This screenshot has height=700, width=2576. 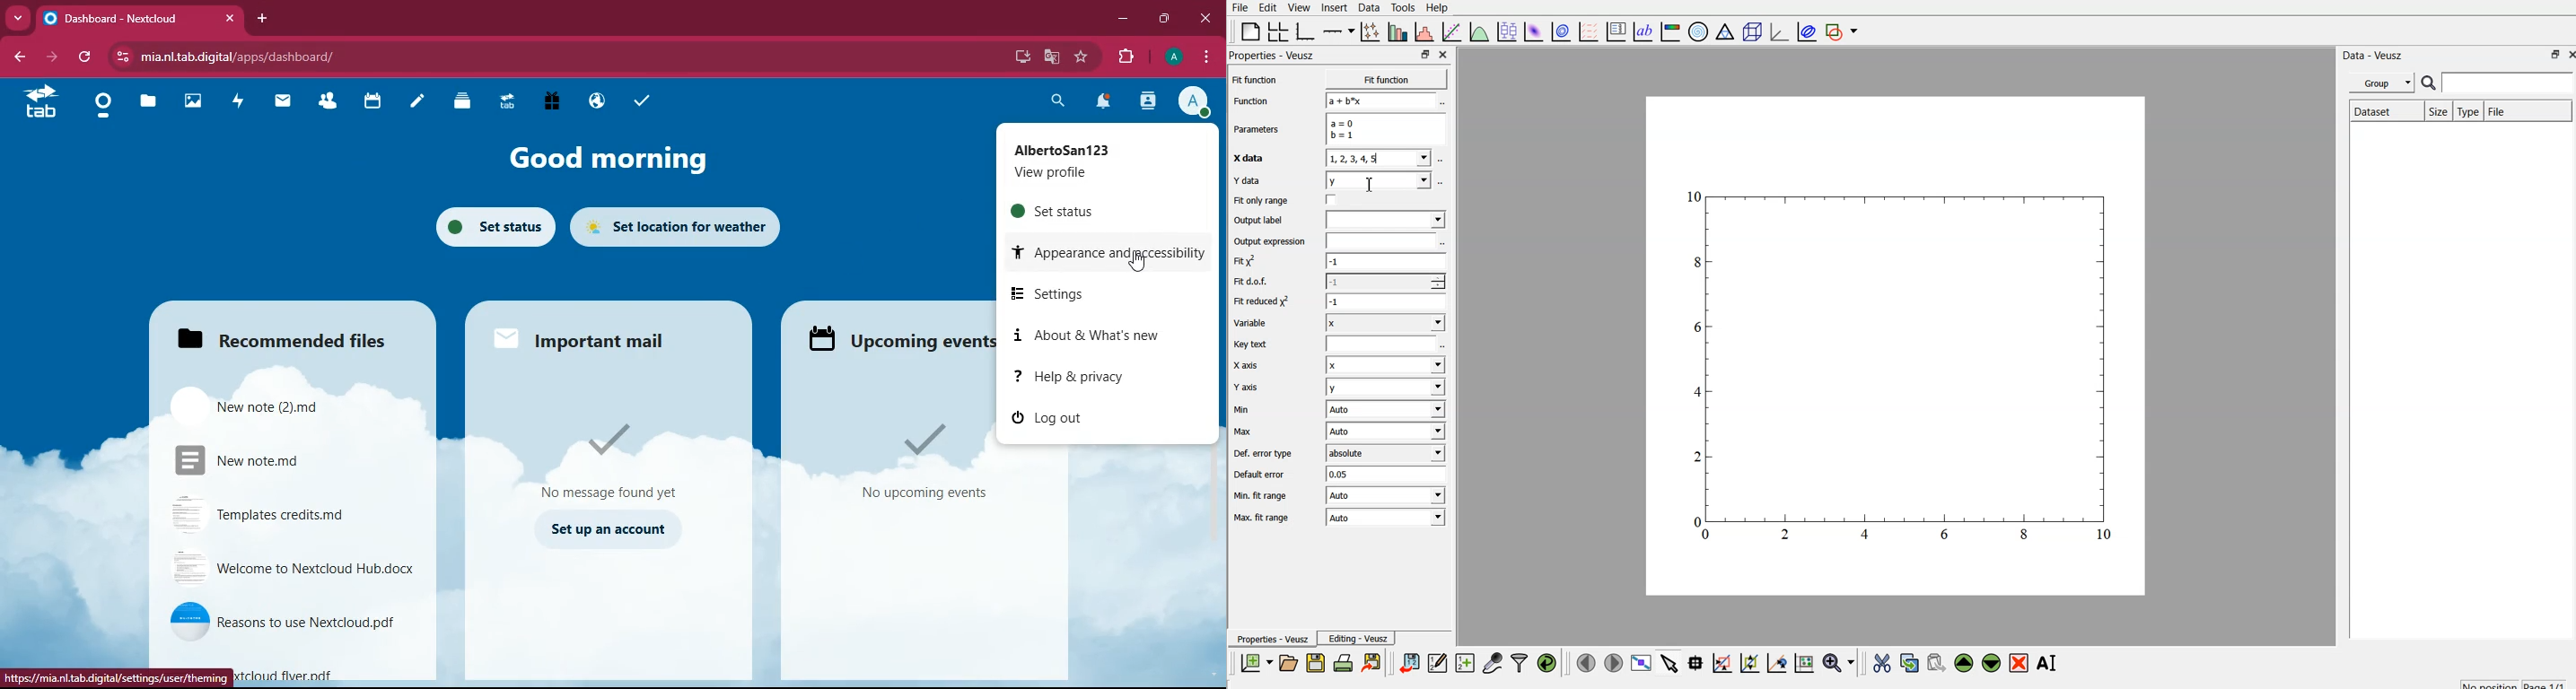 What do you see at coordinates (1371, 32) in the screenshot?
I see `plot points` at bounding box center [1371, 32].